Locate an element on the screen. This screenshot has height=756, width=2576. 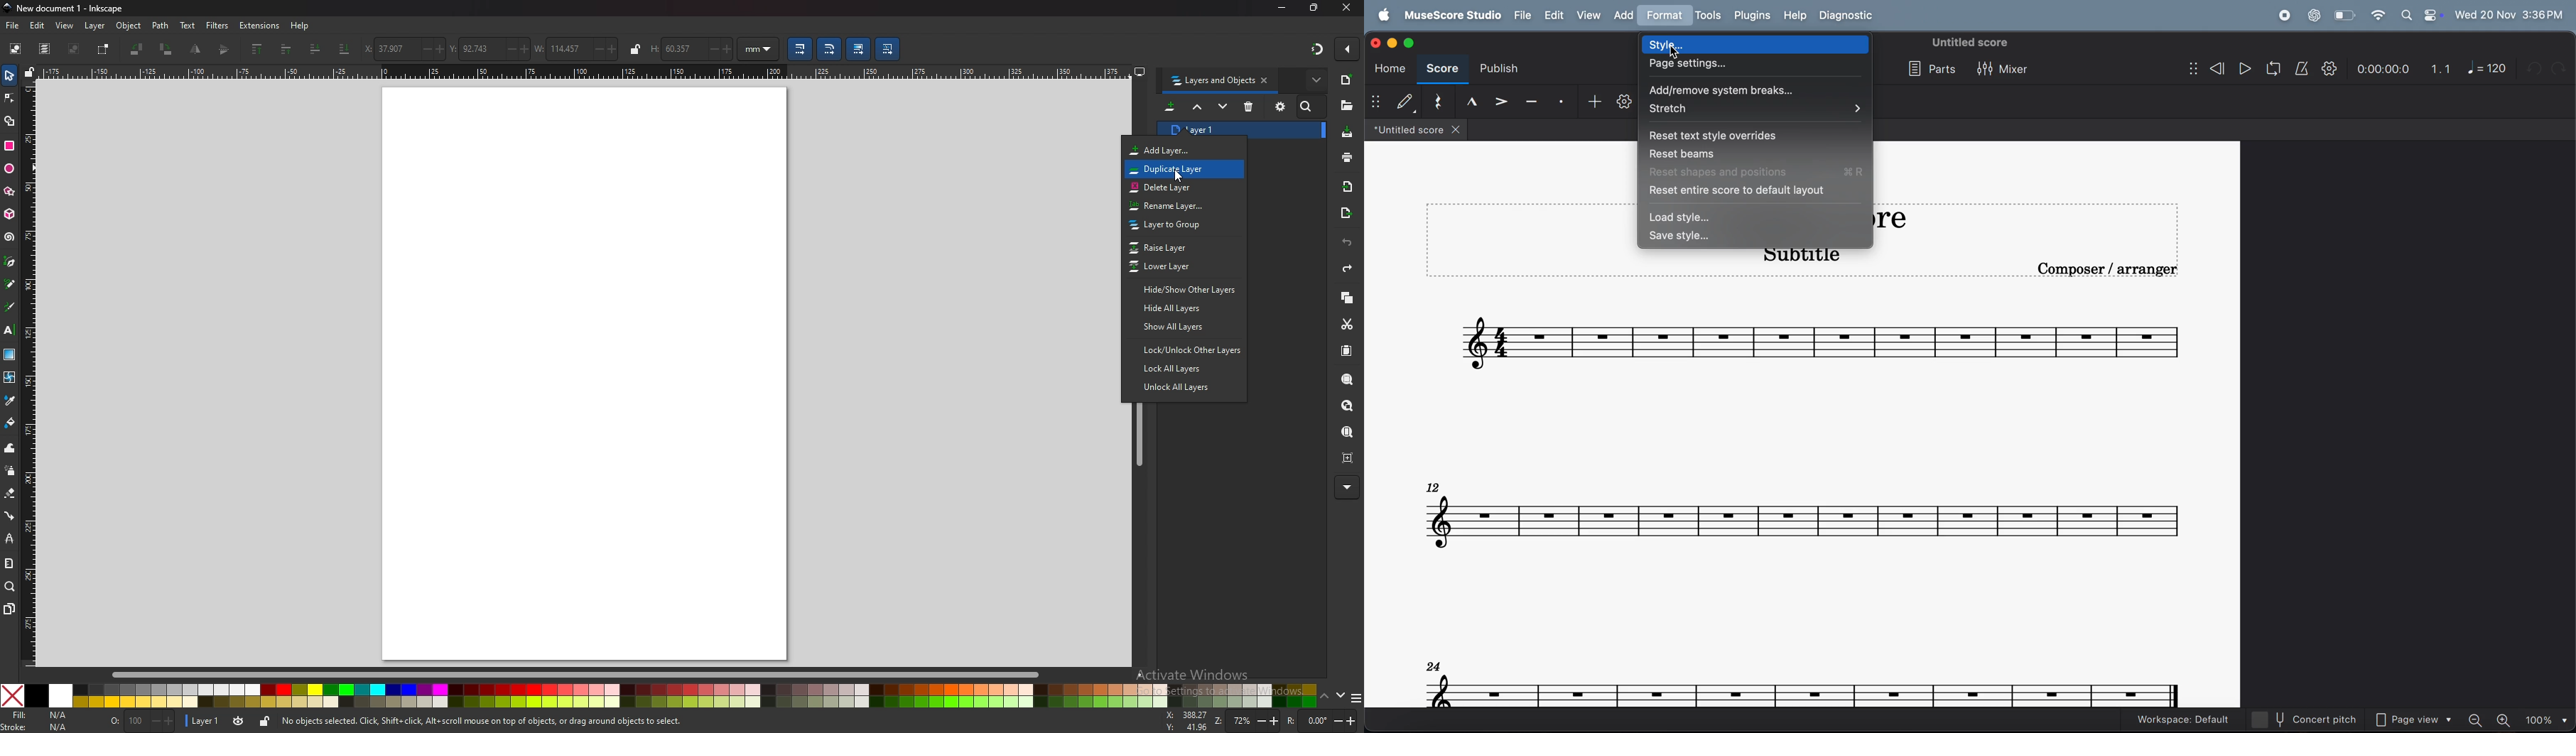
rotate is located at coordinates (1321, 720).